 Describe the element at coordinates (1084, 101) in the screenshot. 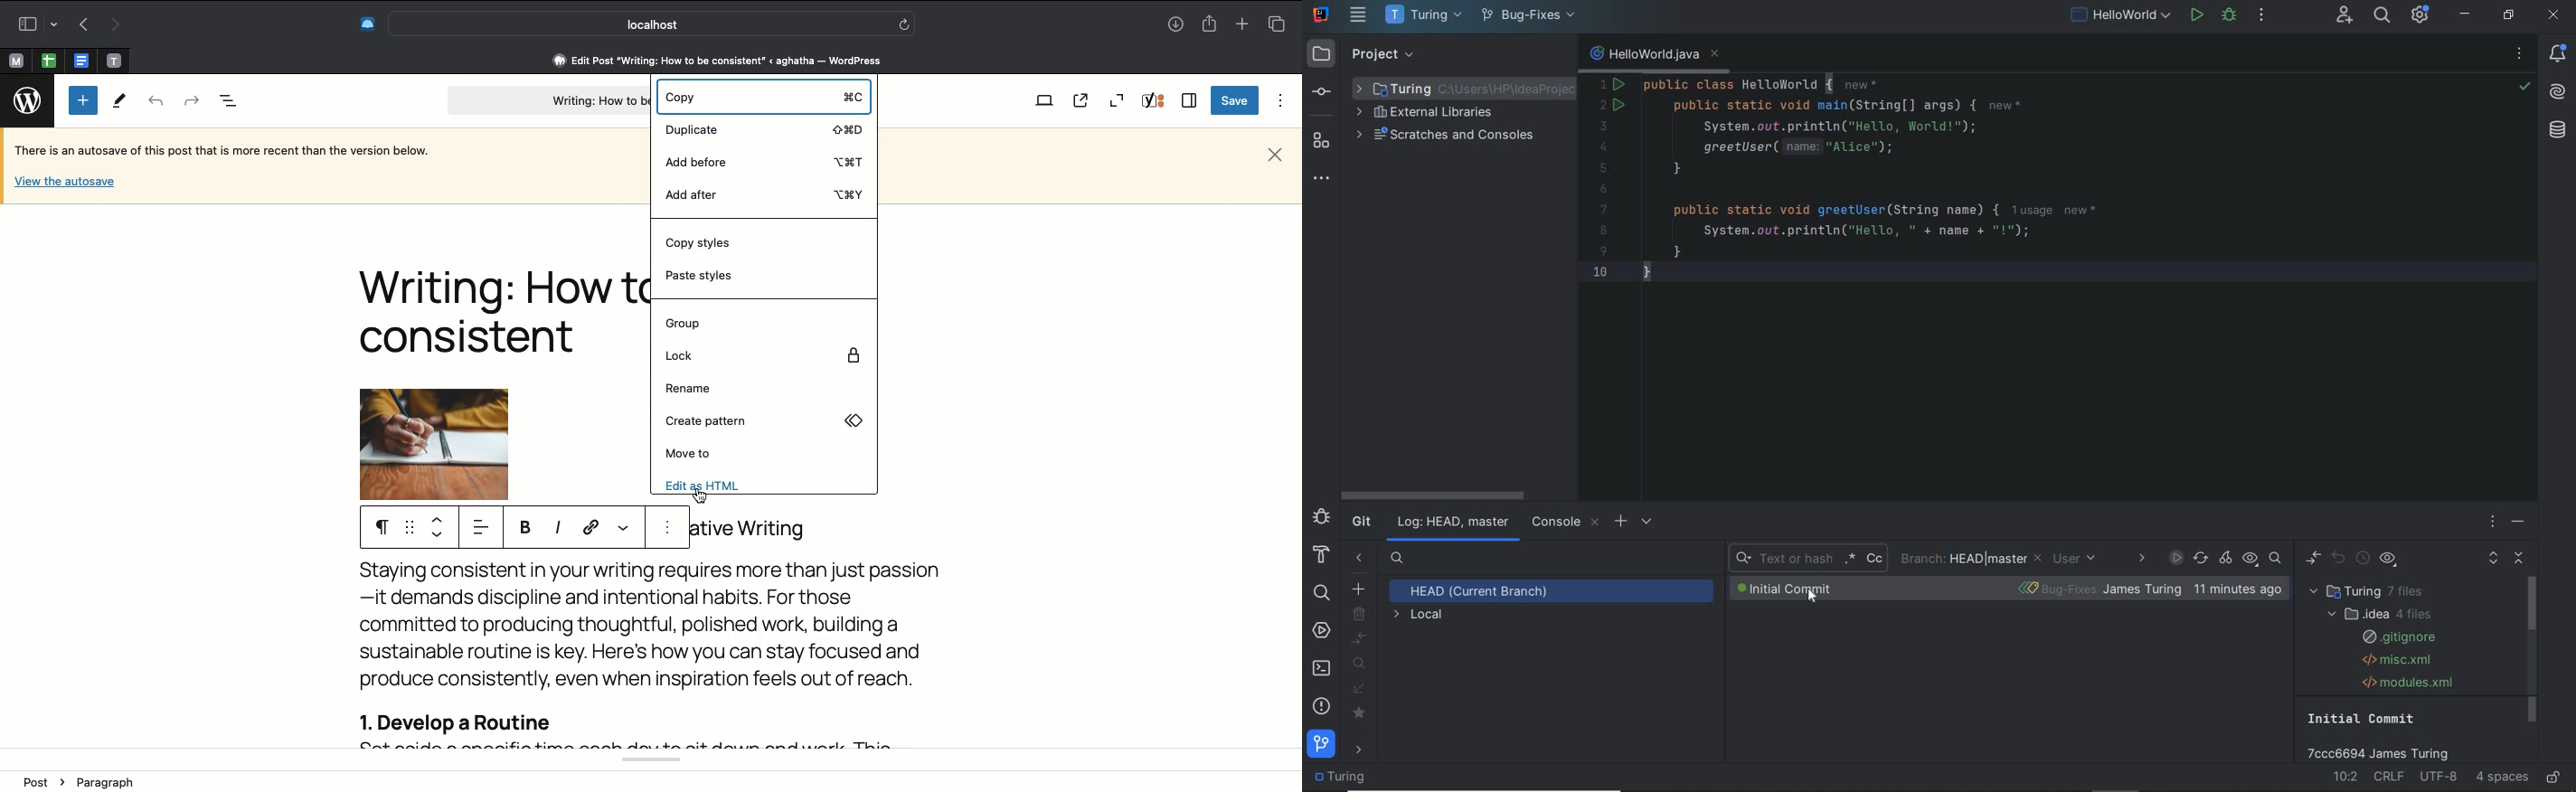

I see `View post` at that location.